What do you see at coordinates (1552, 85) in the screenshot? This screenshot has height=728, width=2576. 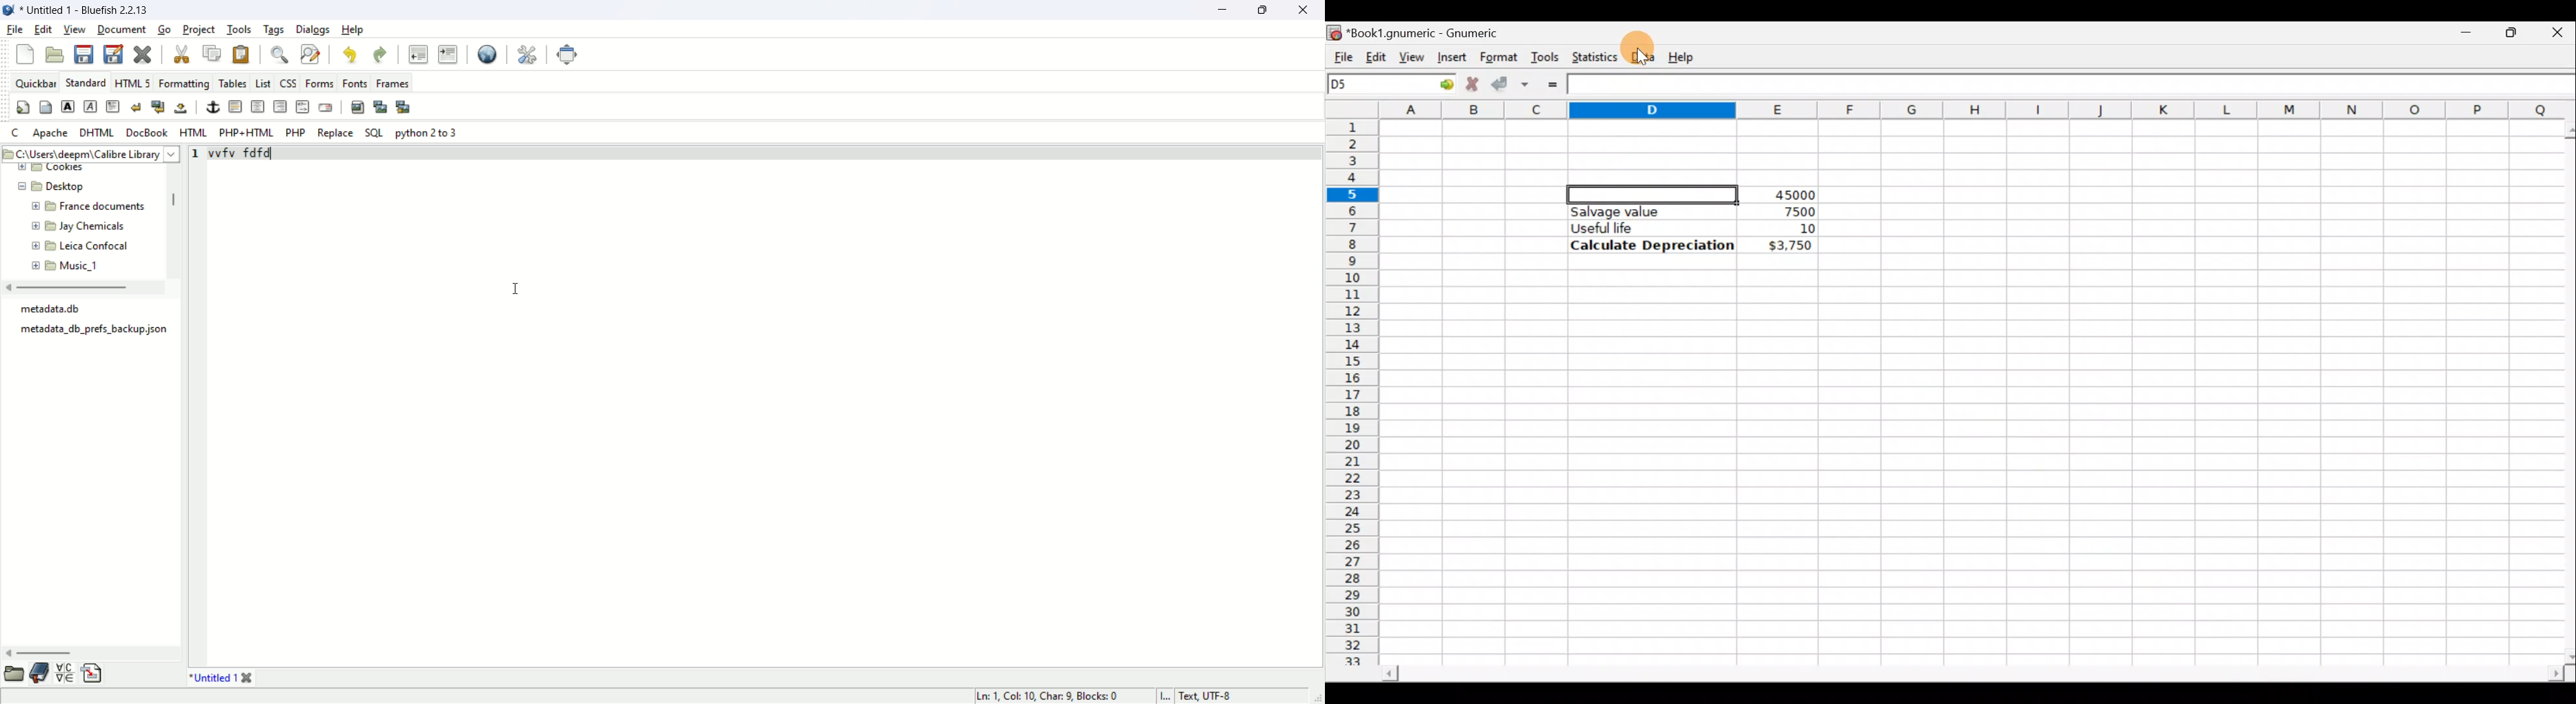 I see `Enter formula` at bounding box center [1552, 85].